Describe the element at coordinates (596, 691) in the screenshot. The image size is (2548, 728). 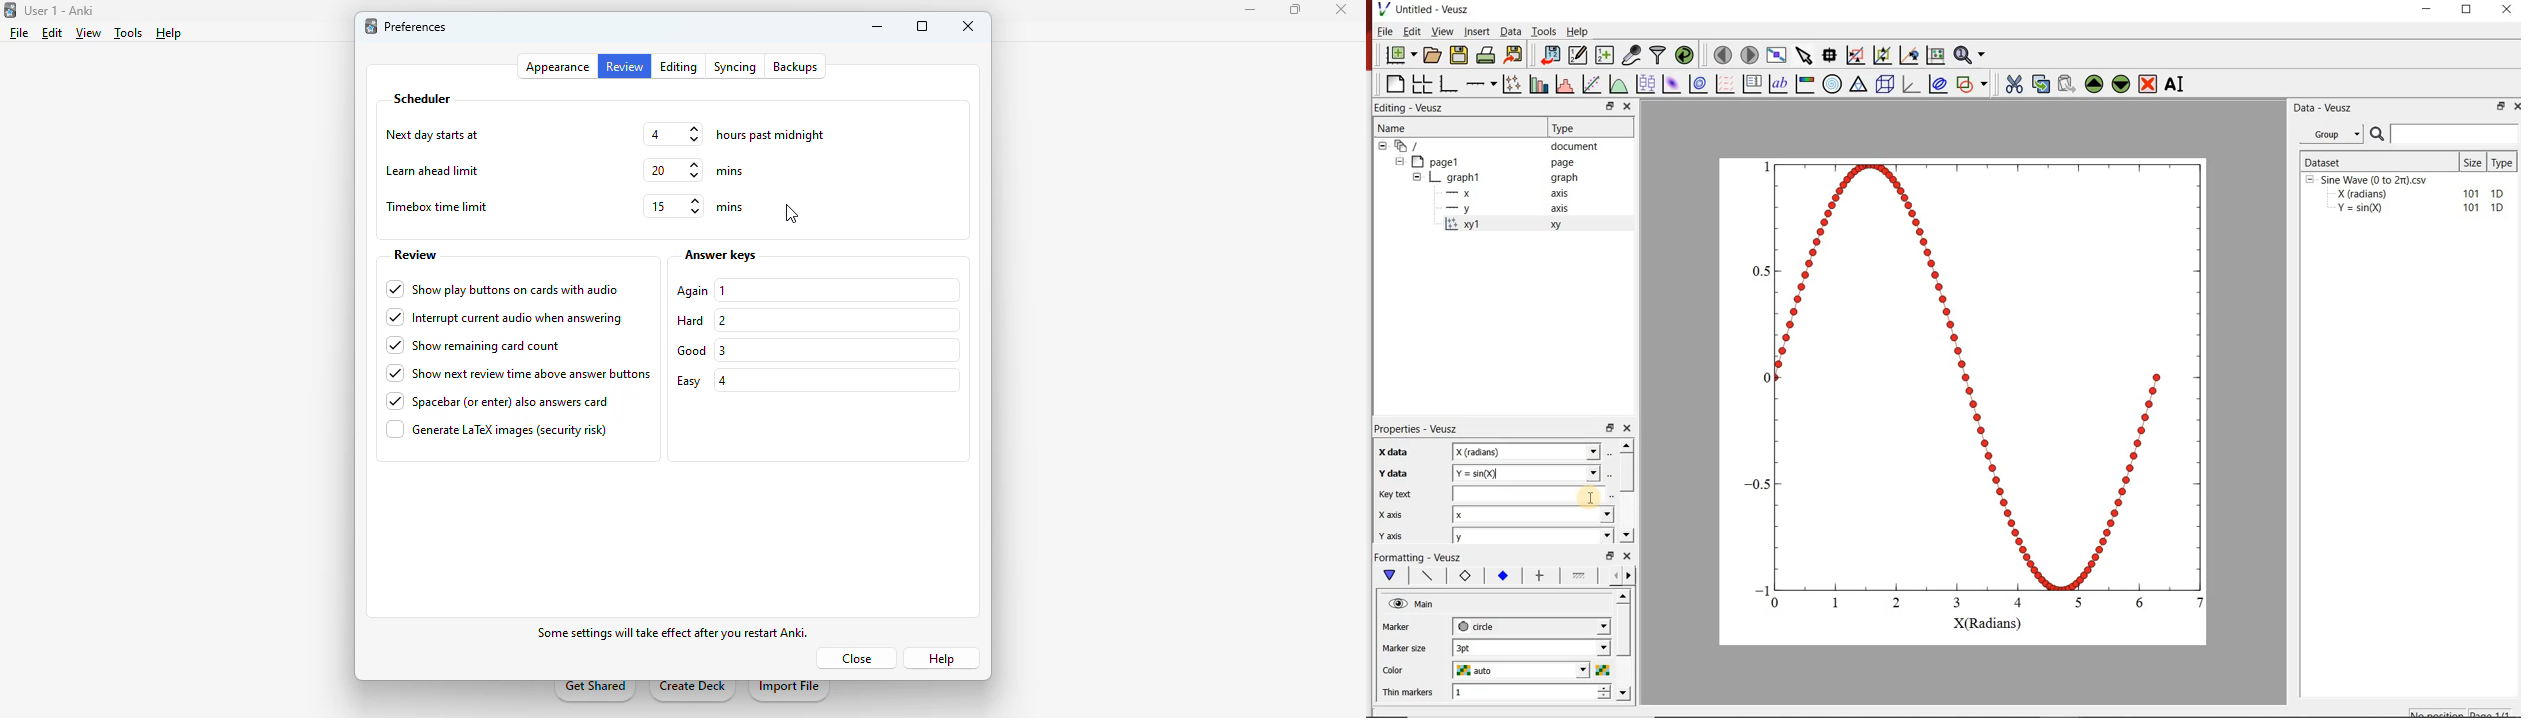
I see `get shared` at that location.